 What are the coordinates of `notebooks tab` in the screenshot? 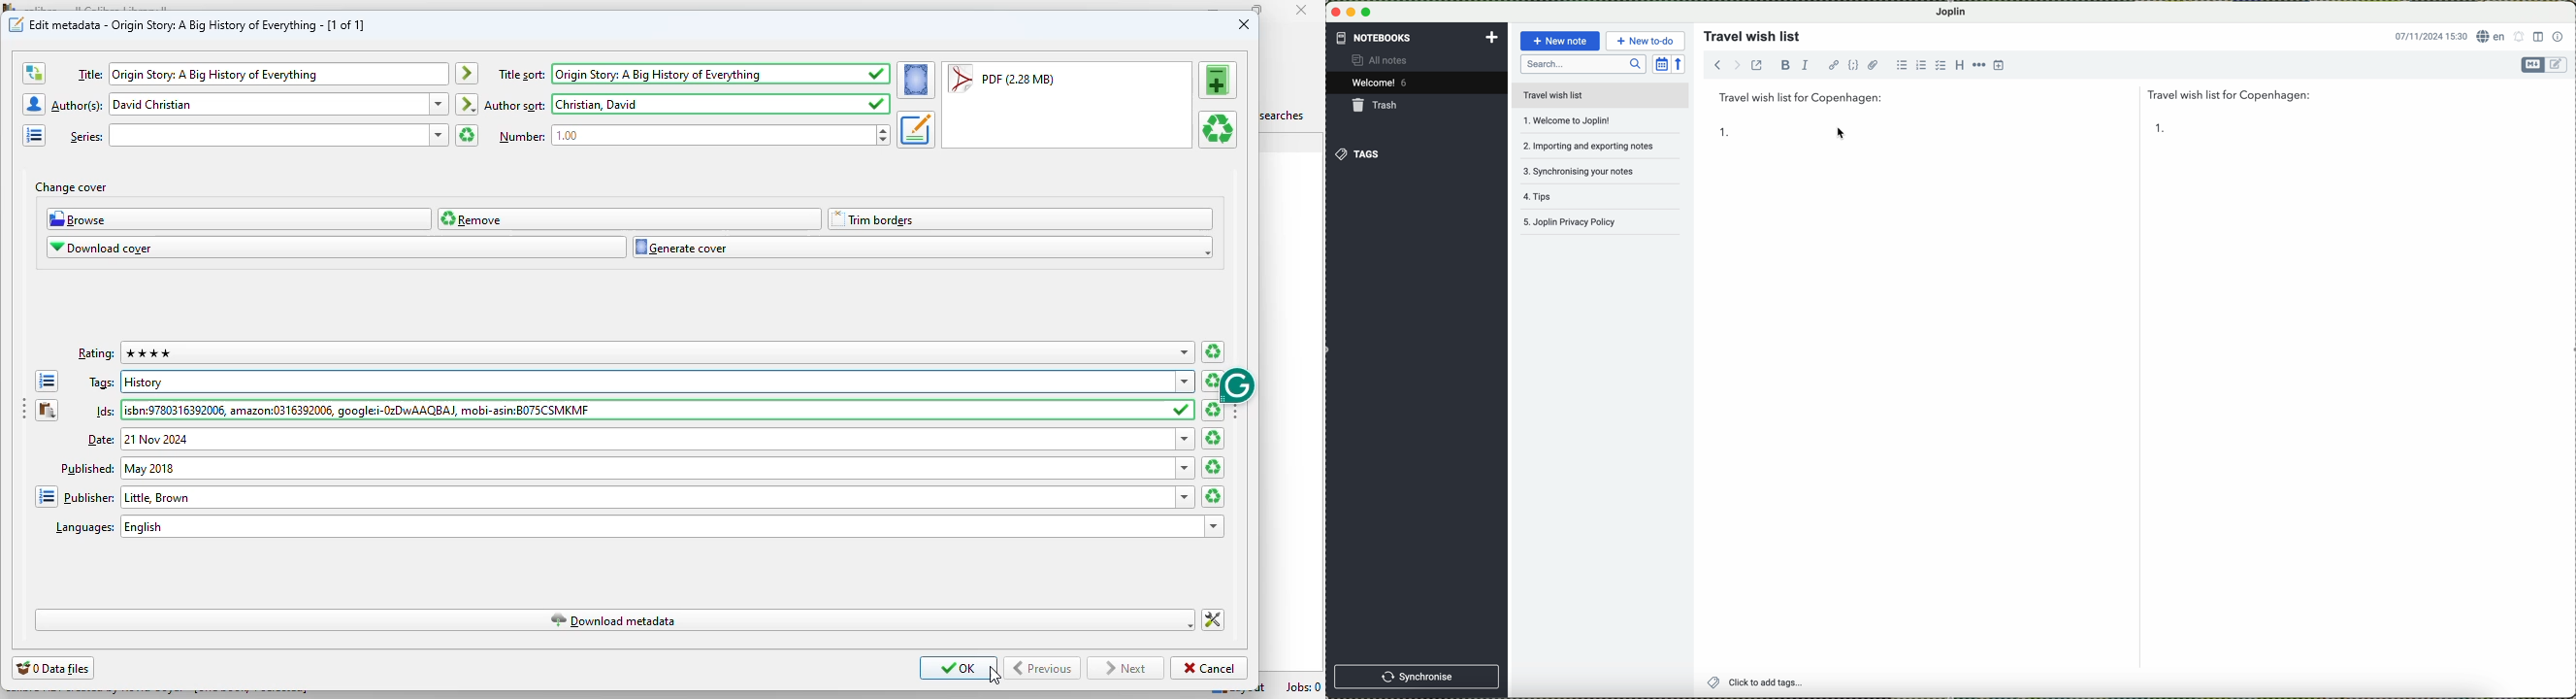 It's located at (1418, 38).